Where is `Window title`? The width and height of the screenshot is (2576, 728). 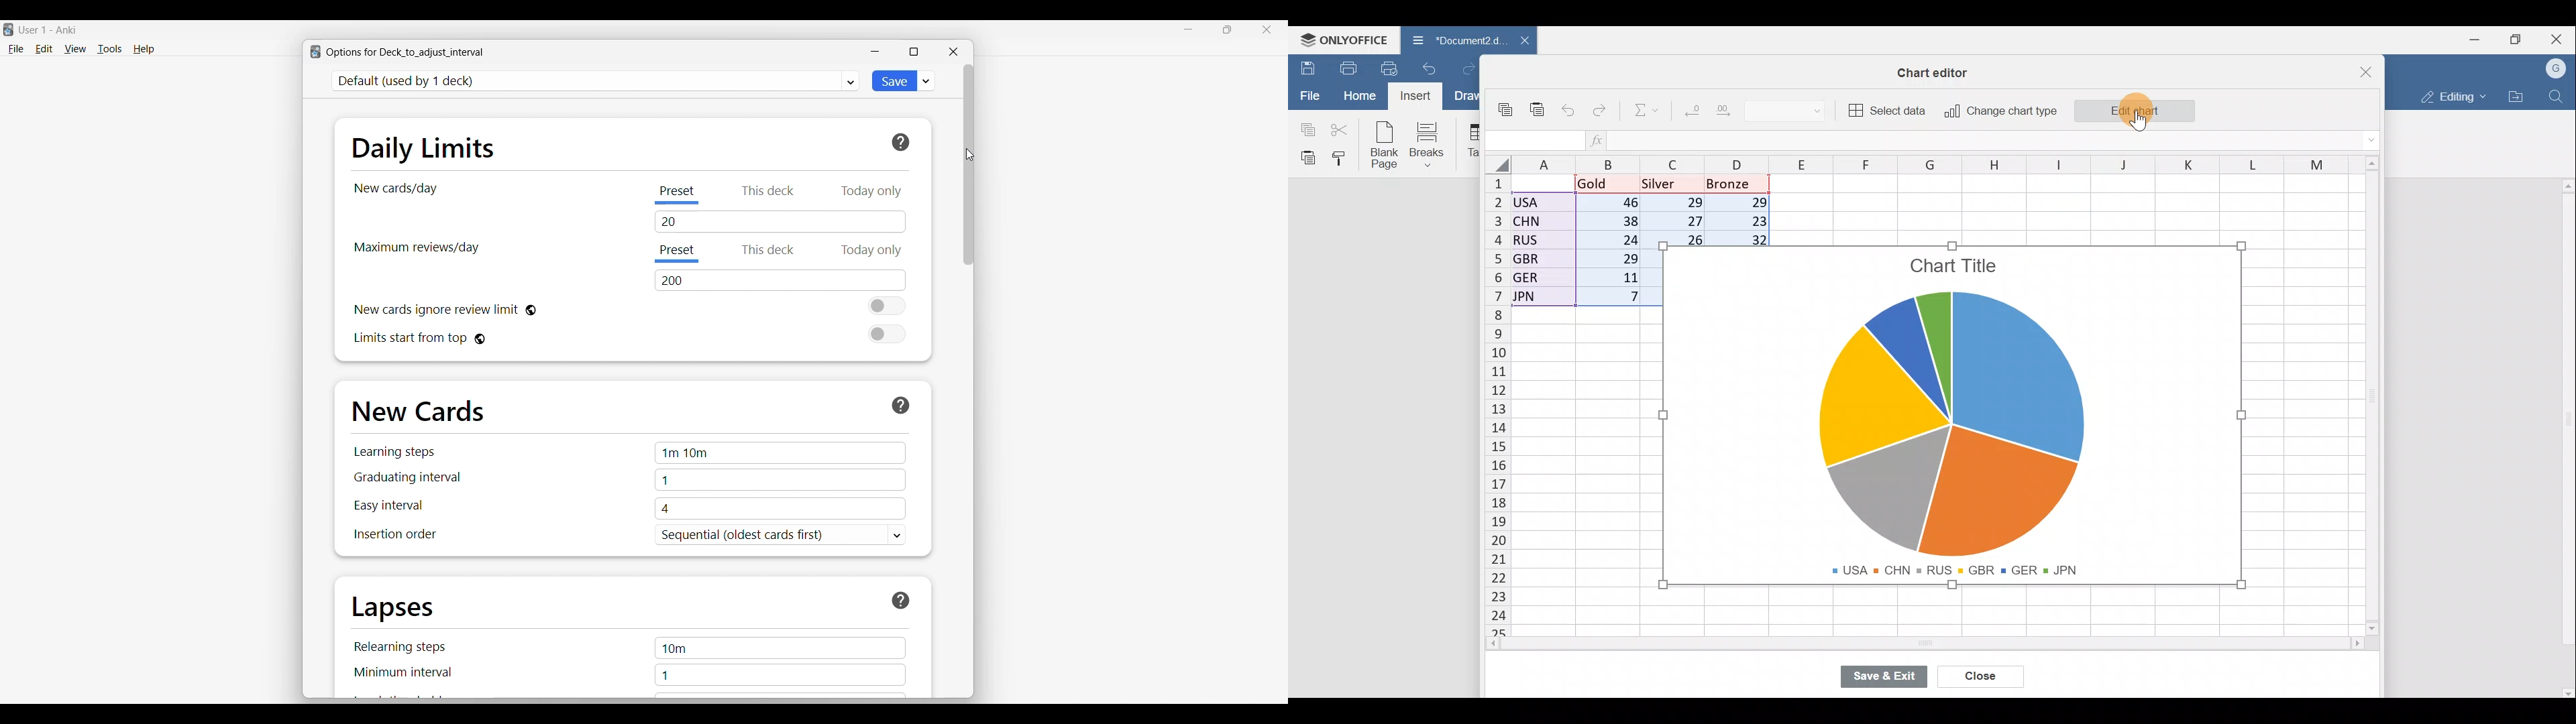
Window title is located at coordinates (405, 52).